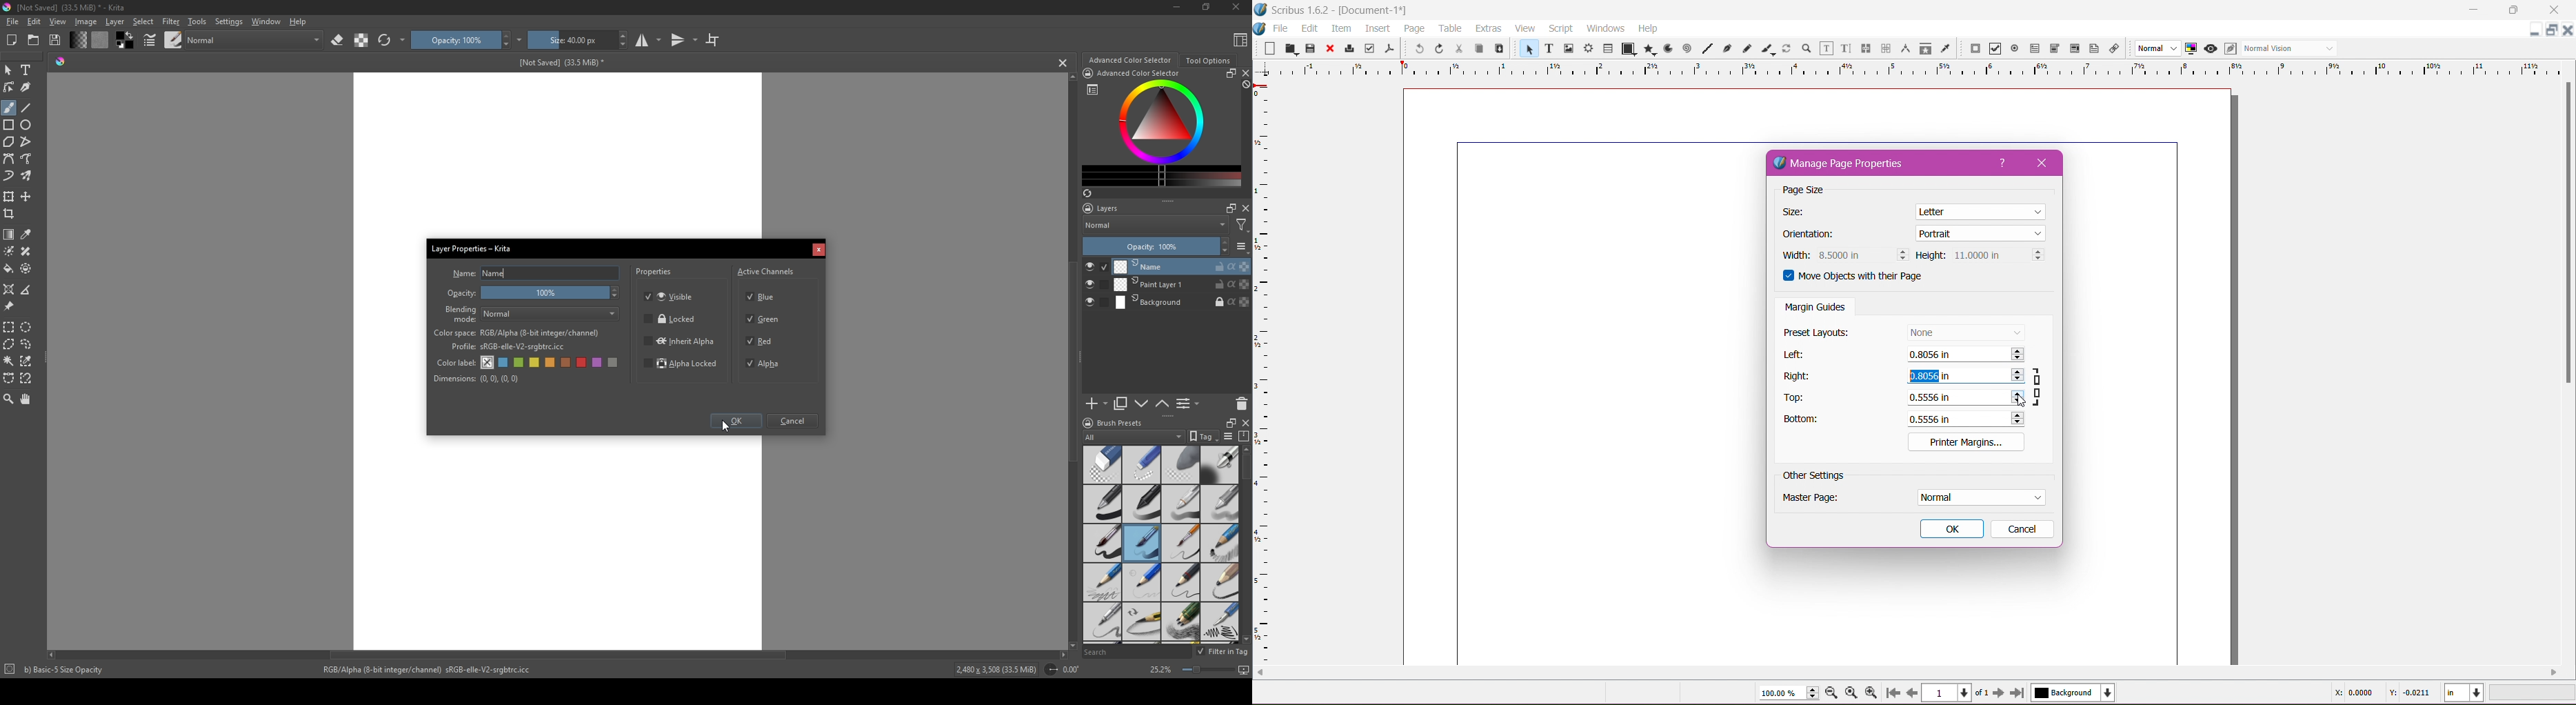 This screenshot has width=2576, height=728. I want to click on transitions, so click(684, 40).